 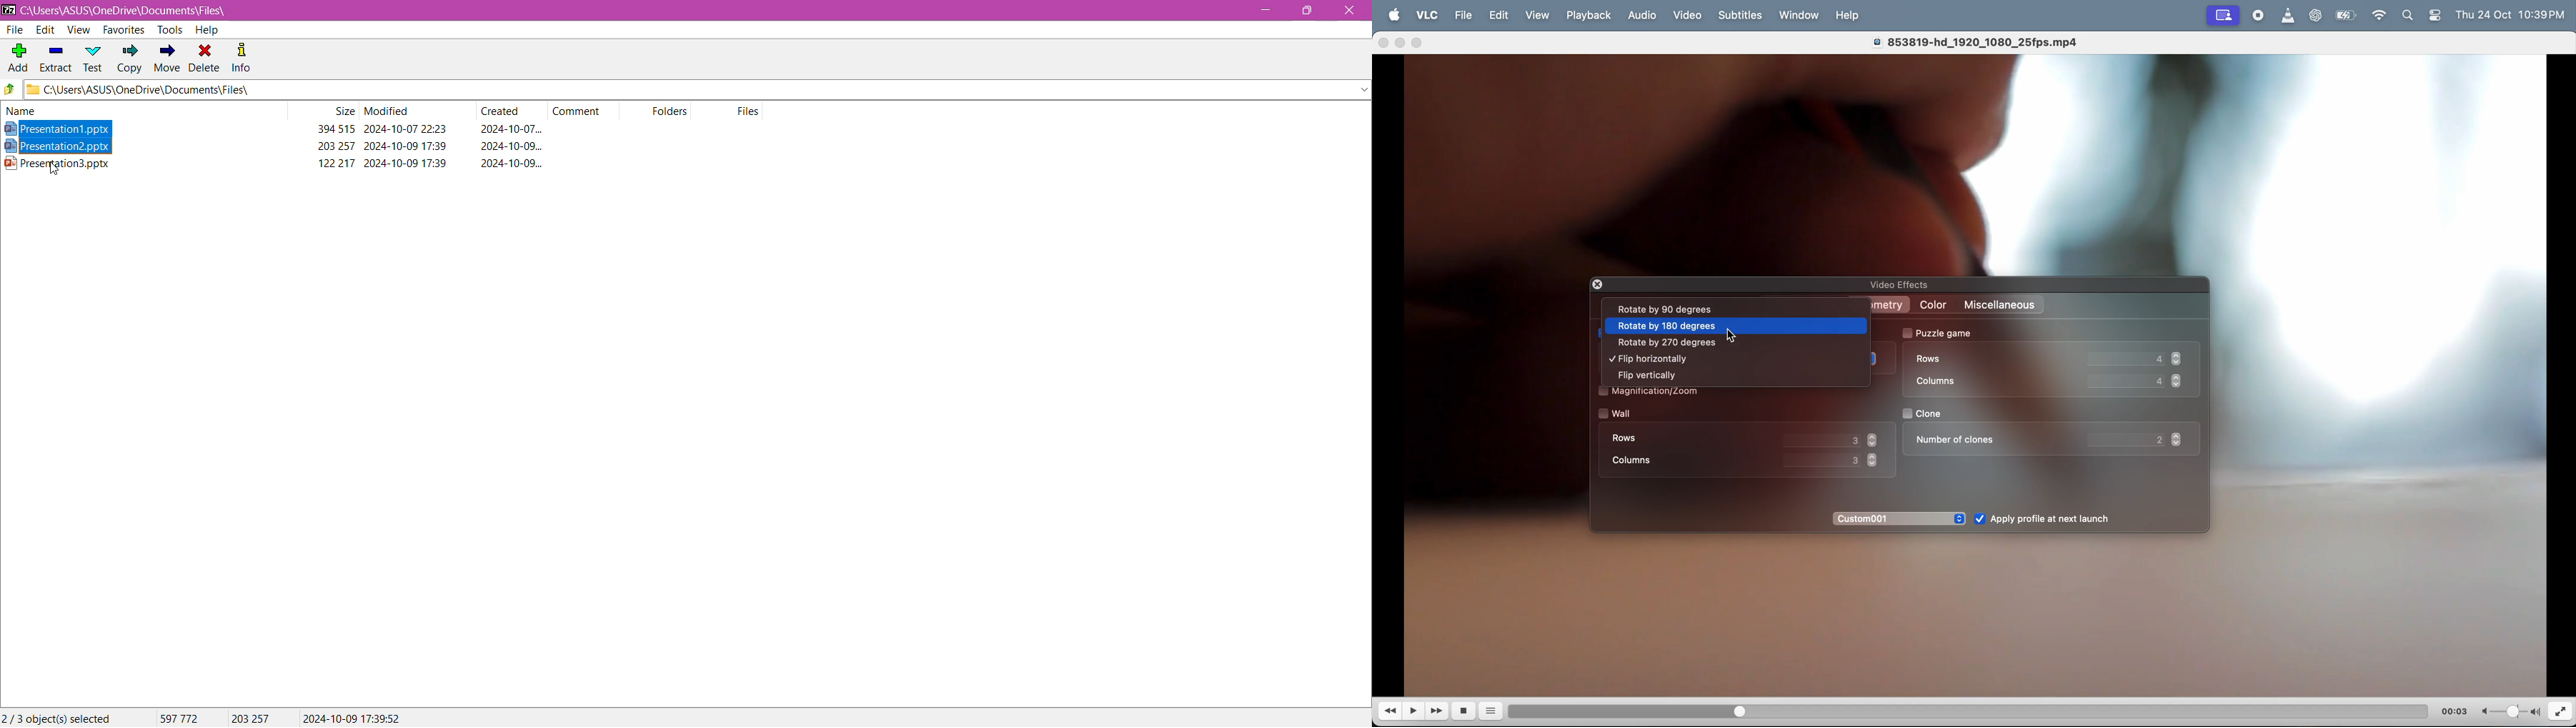 I want to click on close, so click(x=1385, y=43).